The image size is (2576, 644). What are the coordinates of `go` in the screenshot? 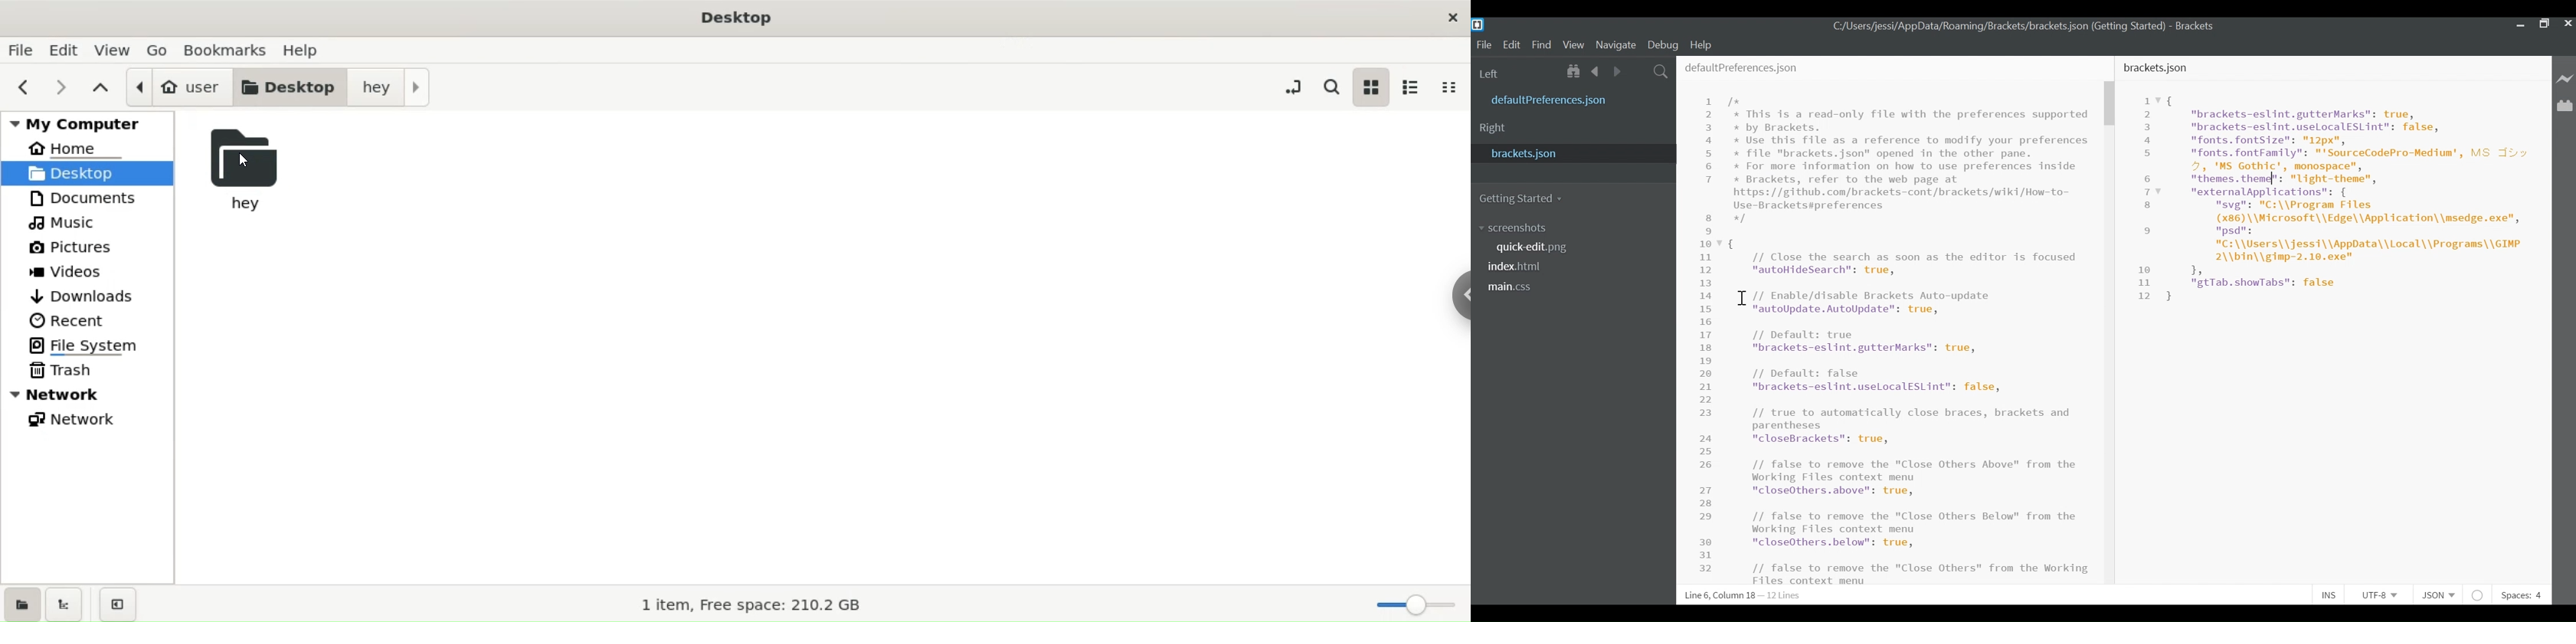 It's located at (159, 51).